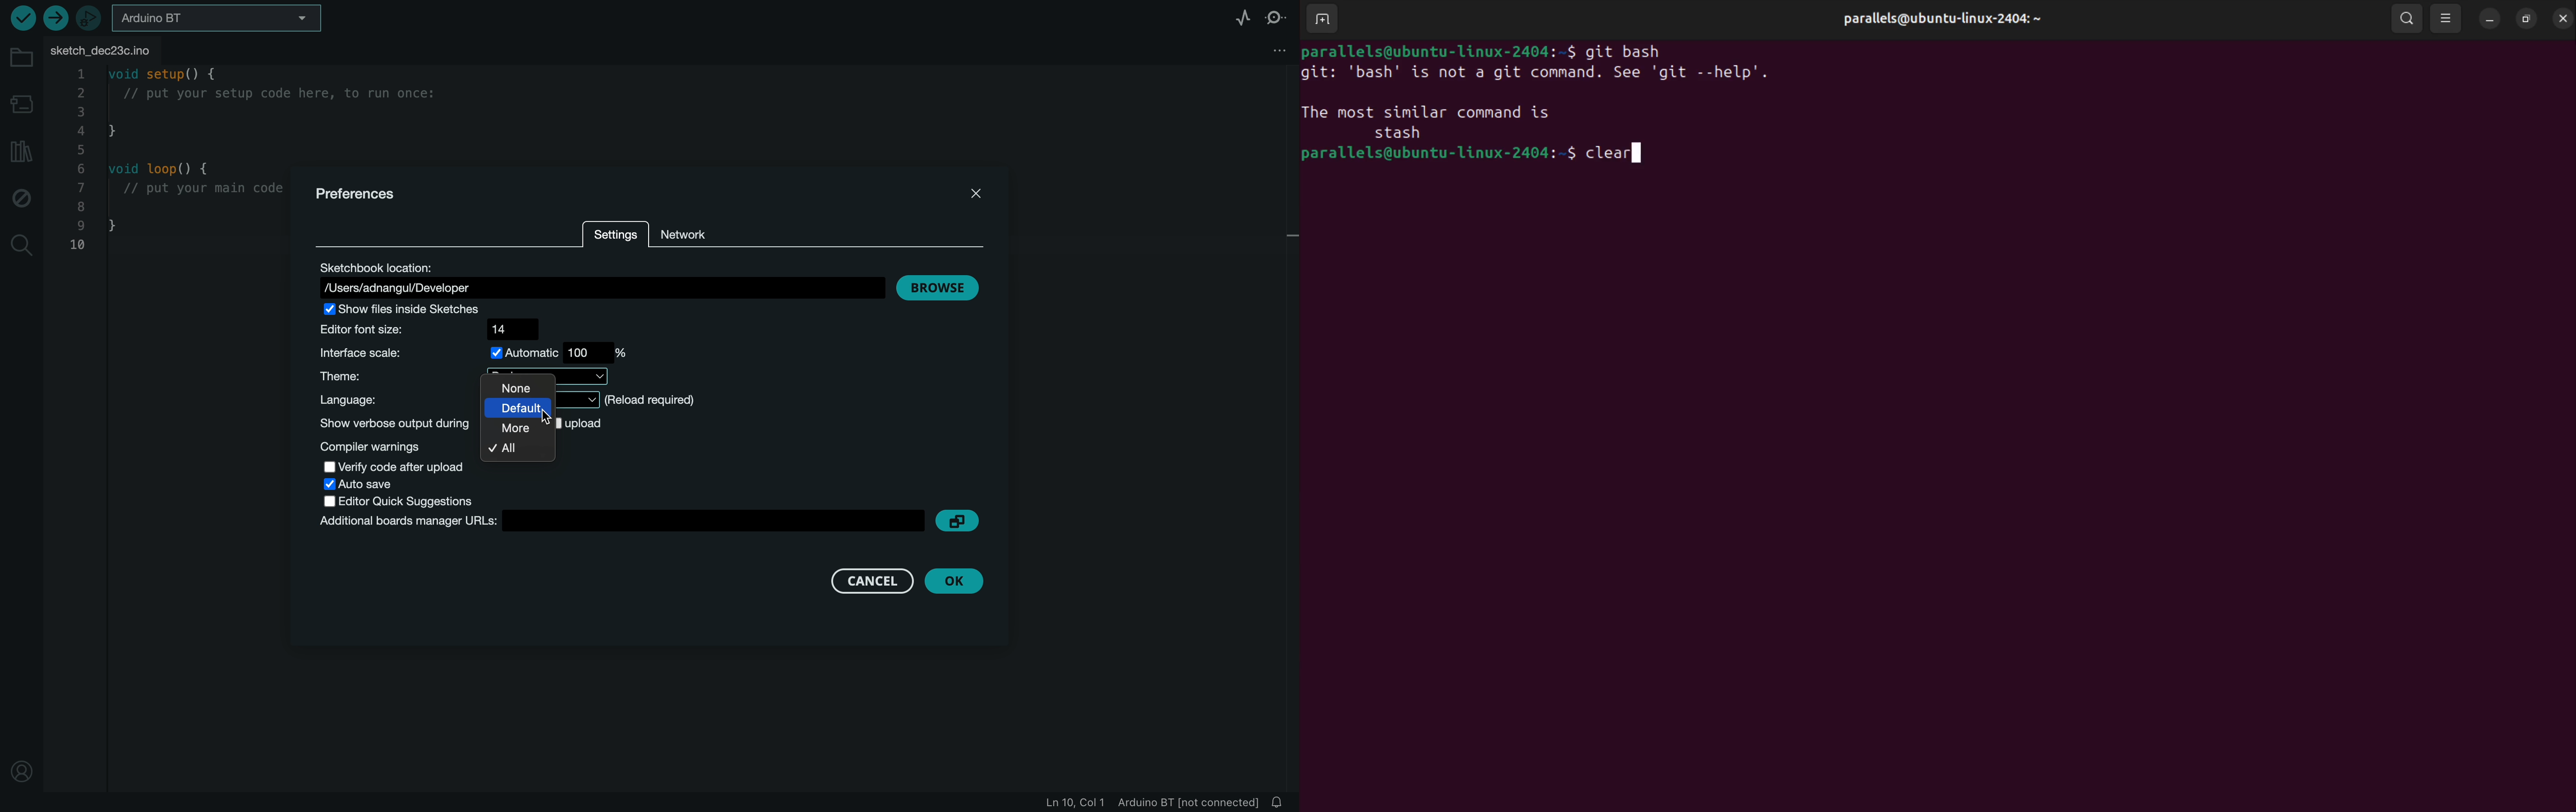  I want to click on debug, so click(22, 198).